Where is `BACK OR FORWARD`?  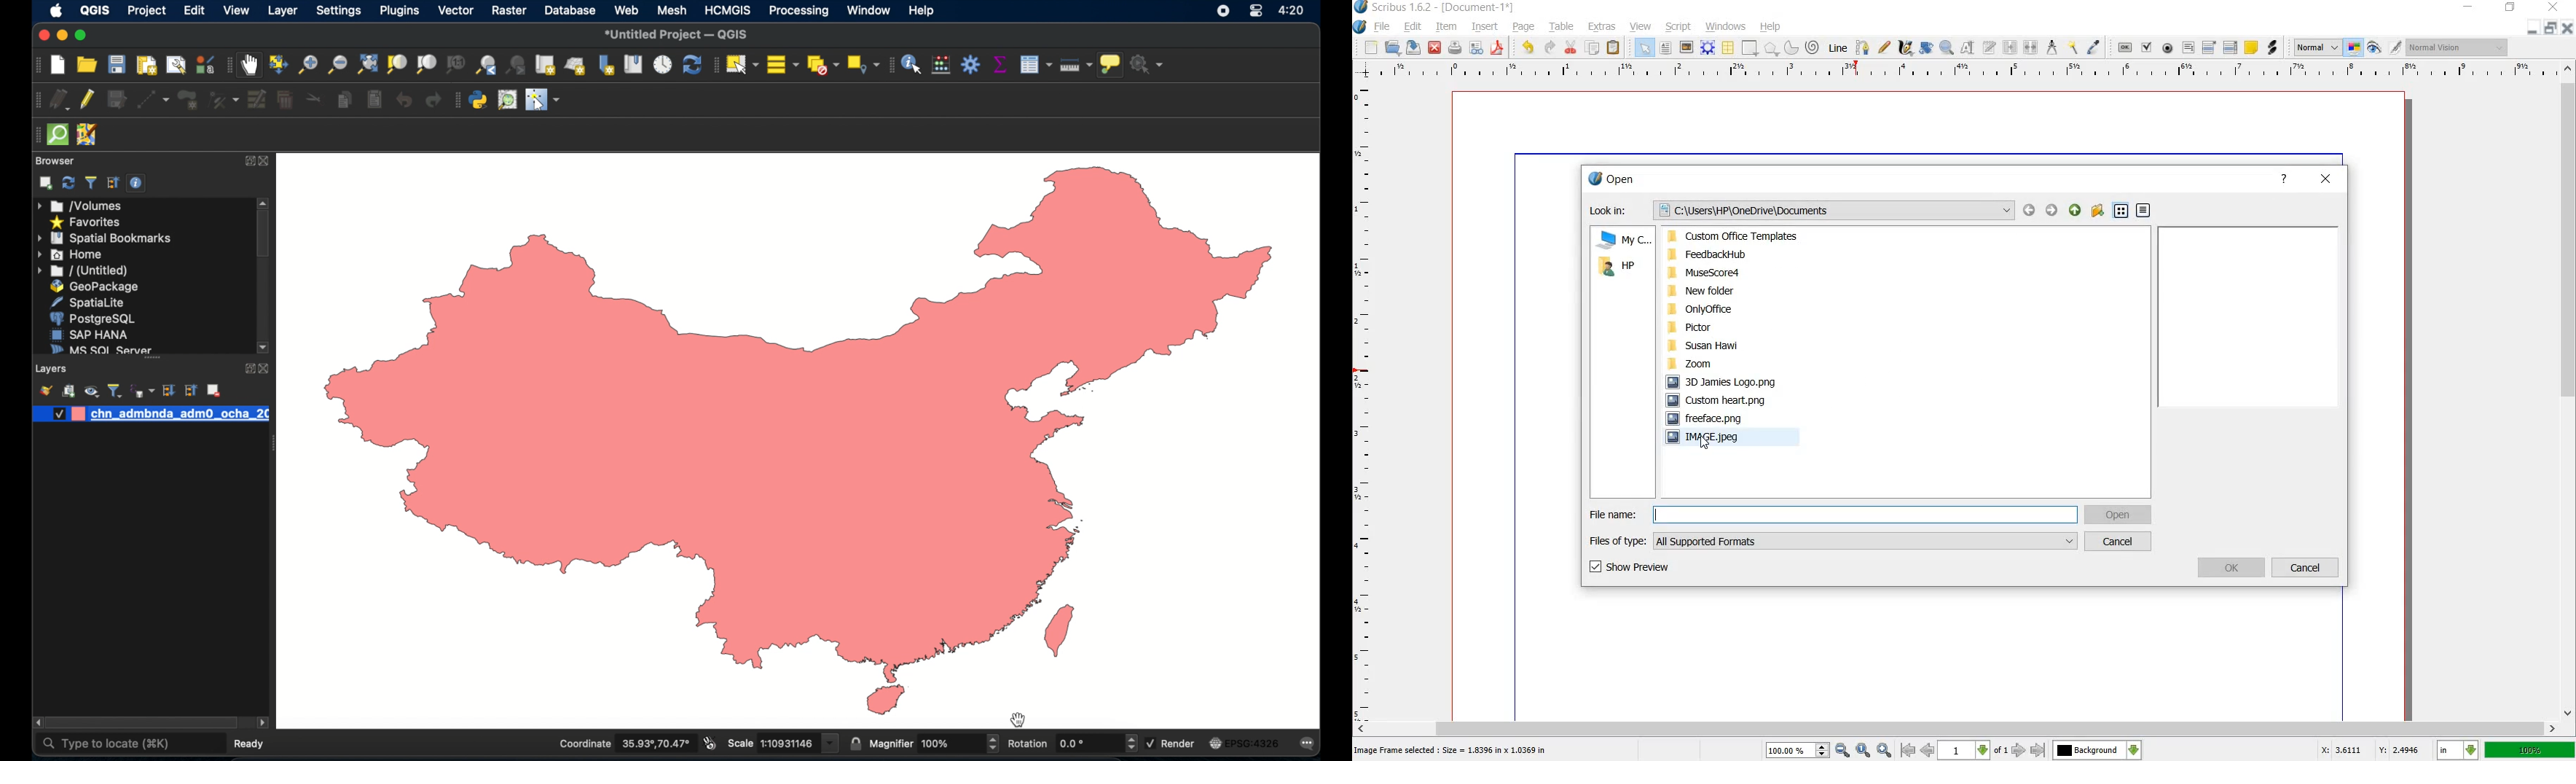
BACK OR FORWARD is located at coordinates (2028, 211).